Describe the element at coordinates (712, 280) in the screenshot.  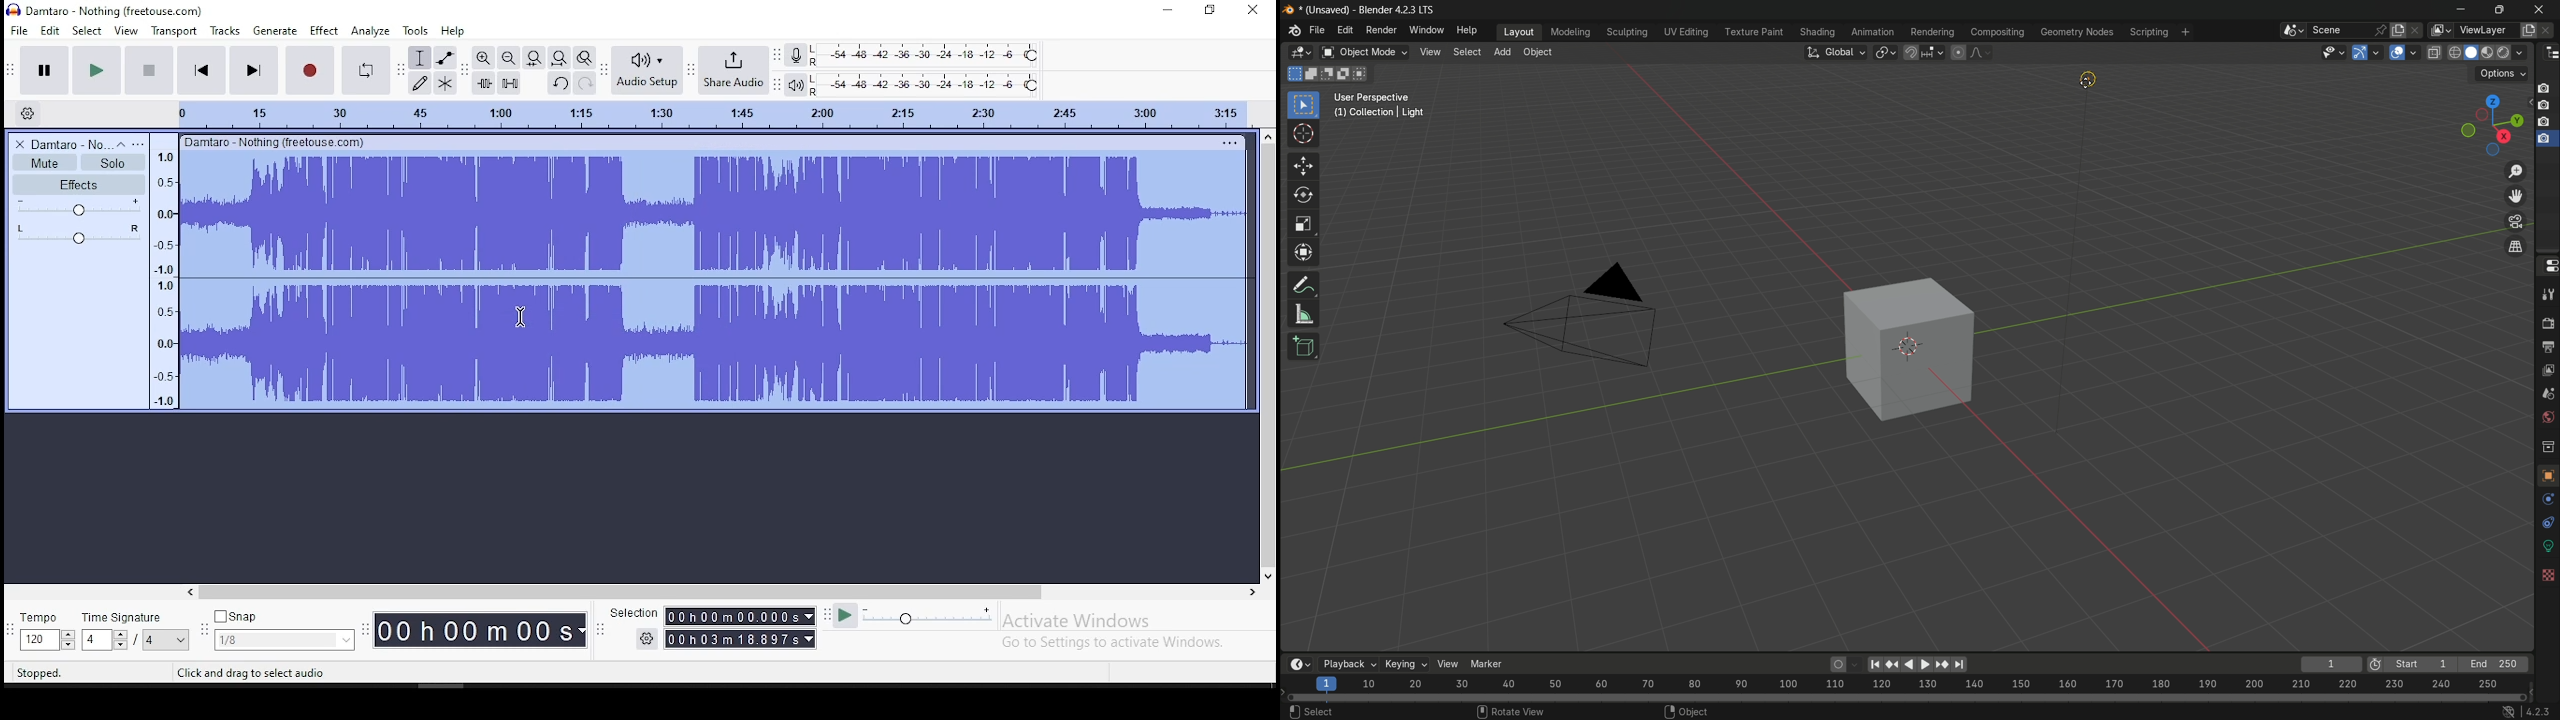
I see `audio clip` at that location.